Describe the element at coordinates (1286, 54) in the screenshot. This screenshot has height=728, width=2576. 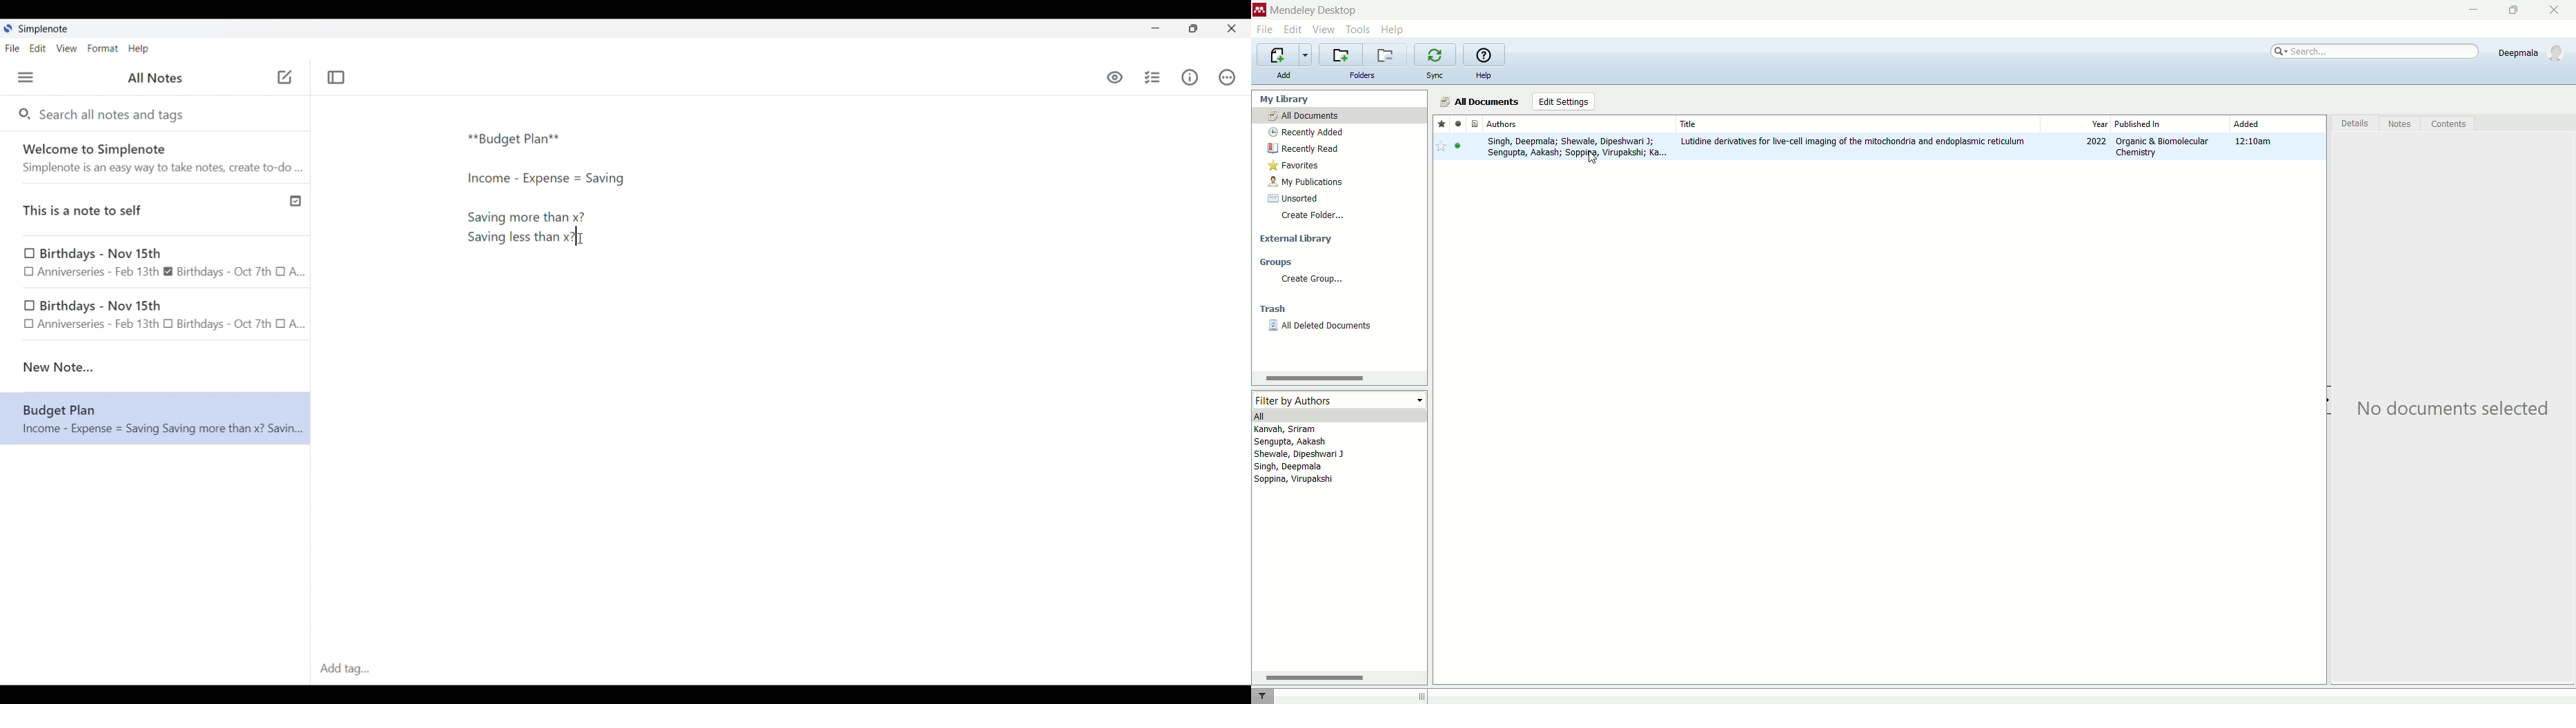
I see `import additional documents to the current collection` at that location.